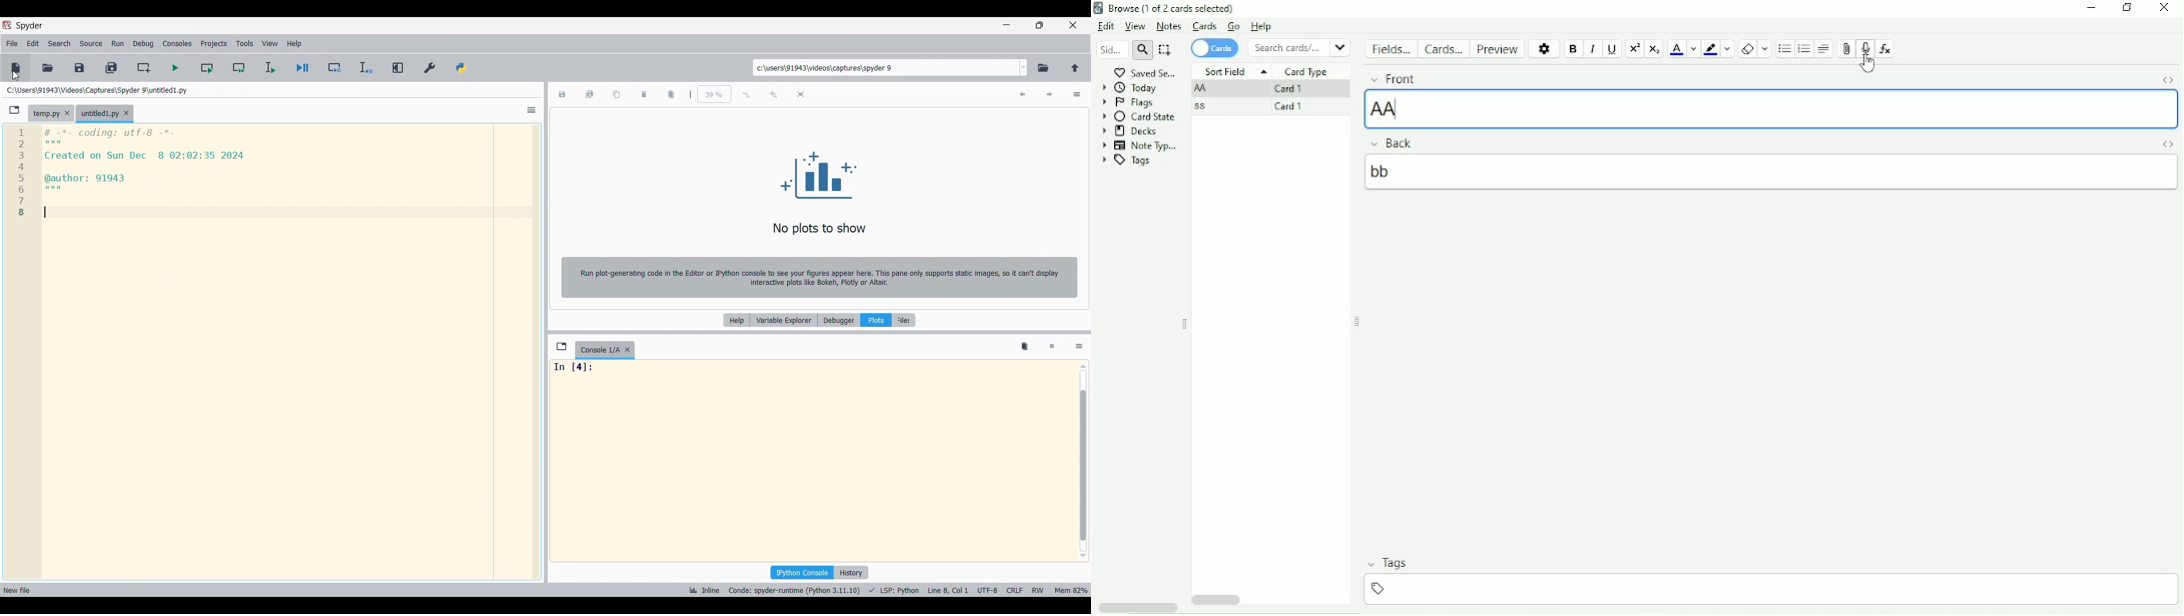 Image resolution: width=2184 pixels, height=616 pixels. Describe the element at coordinates (1747, 49) in the screenshot. I see `Remove formatting` at that location.